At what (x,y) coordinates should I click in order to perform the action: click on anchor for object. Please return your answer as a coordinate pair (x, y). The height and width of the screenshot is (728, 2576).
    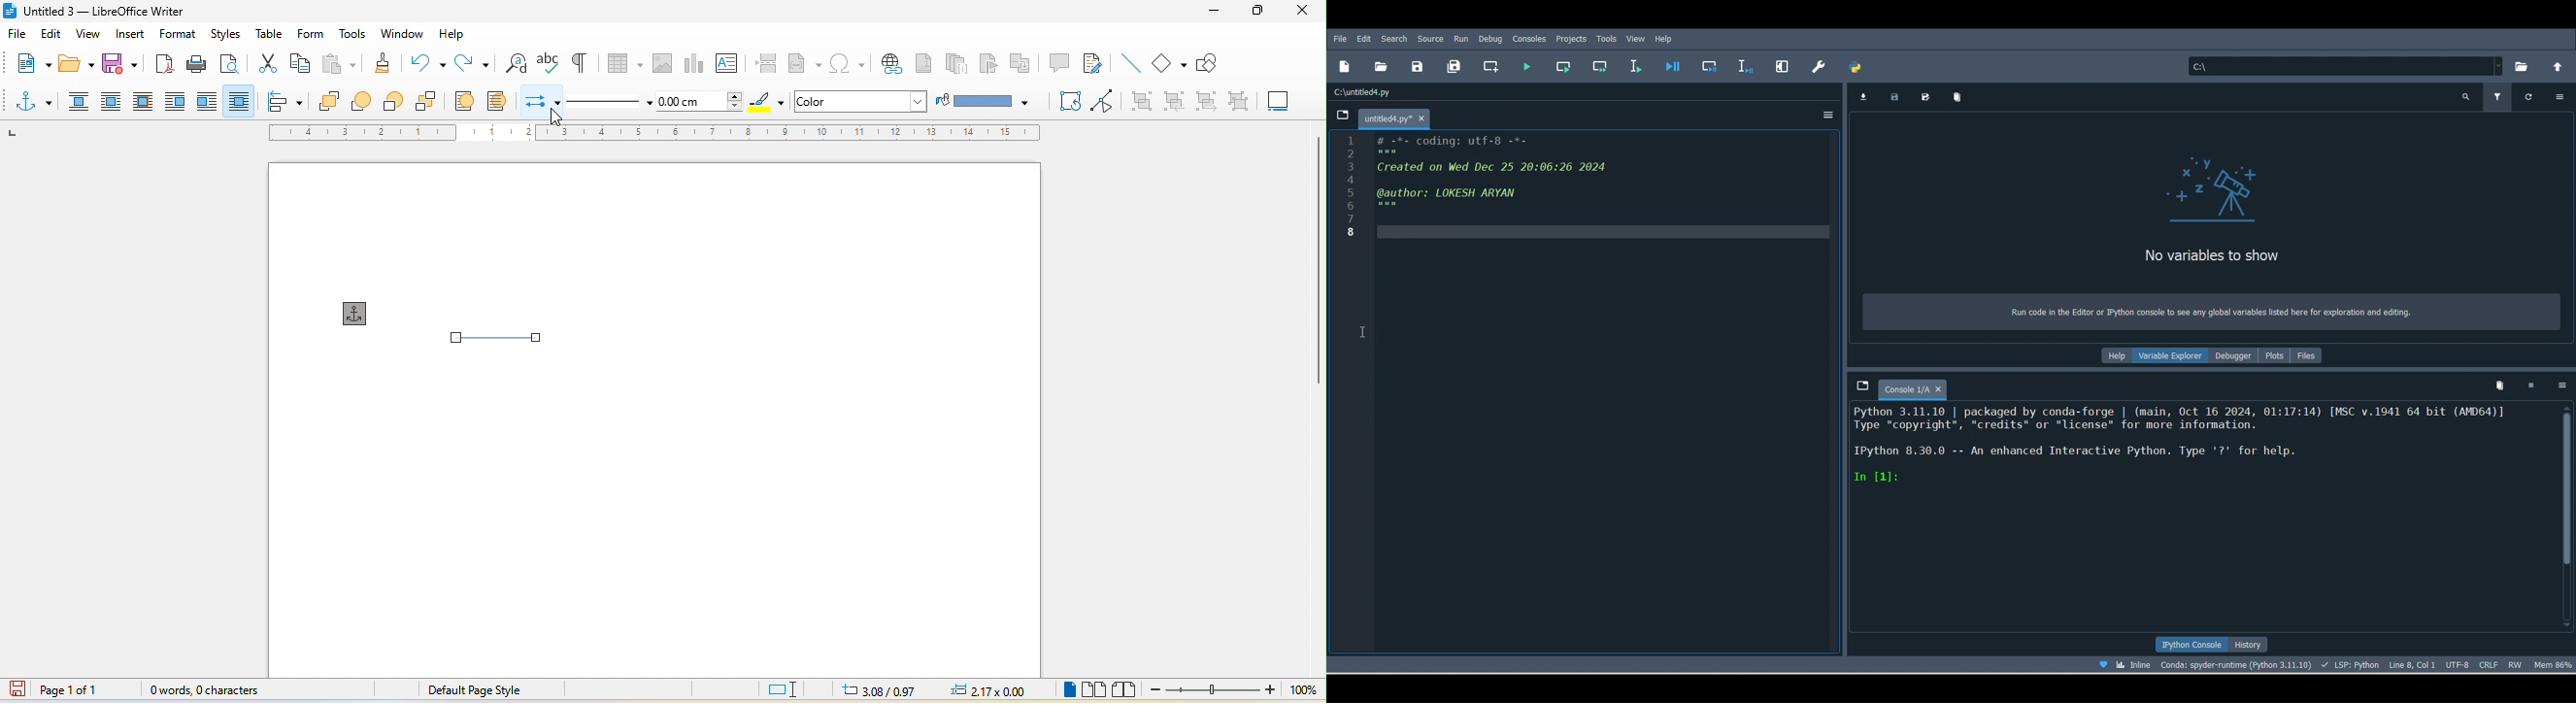
    Looking at the image, I should click on (361, 313).